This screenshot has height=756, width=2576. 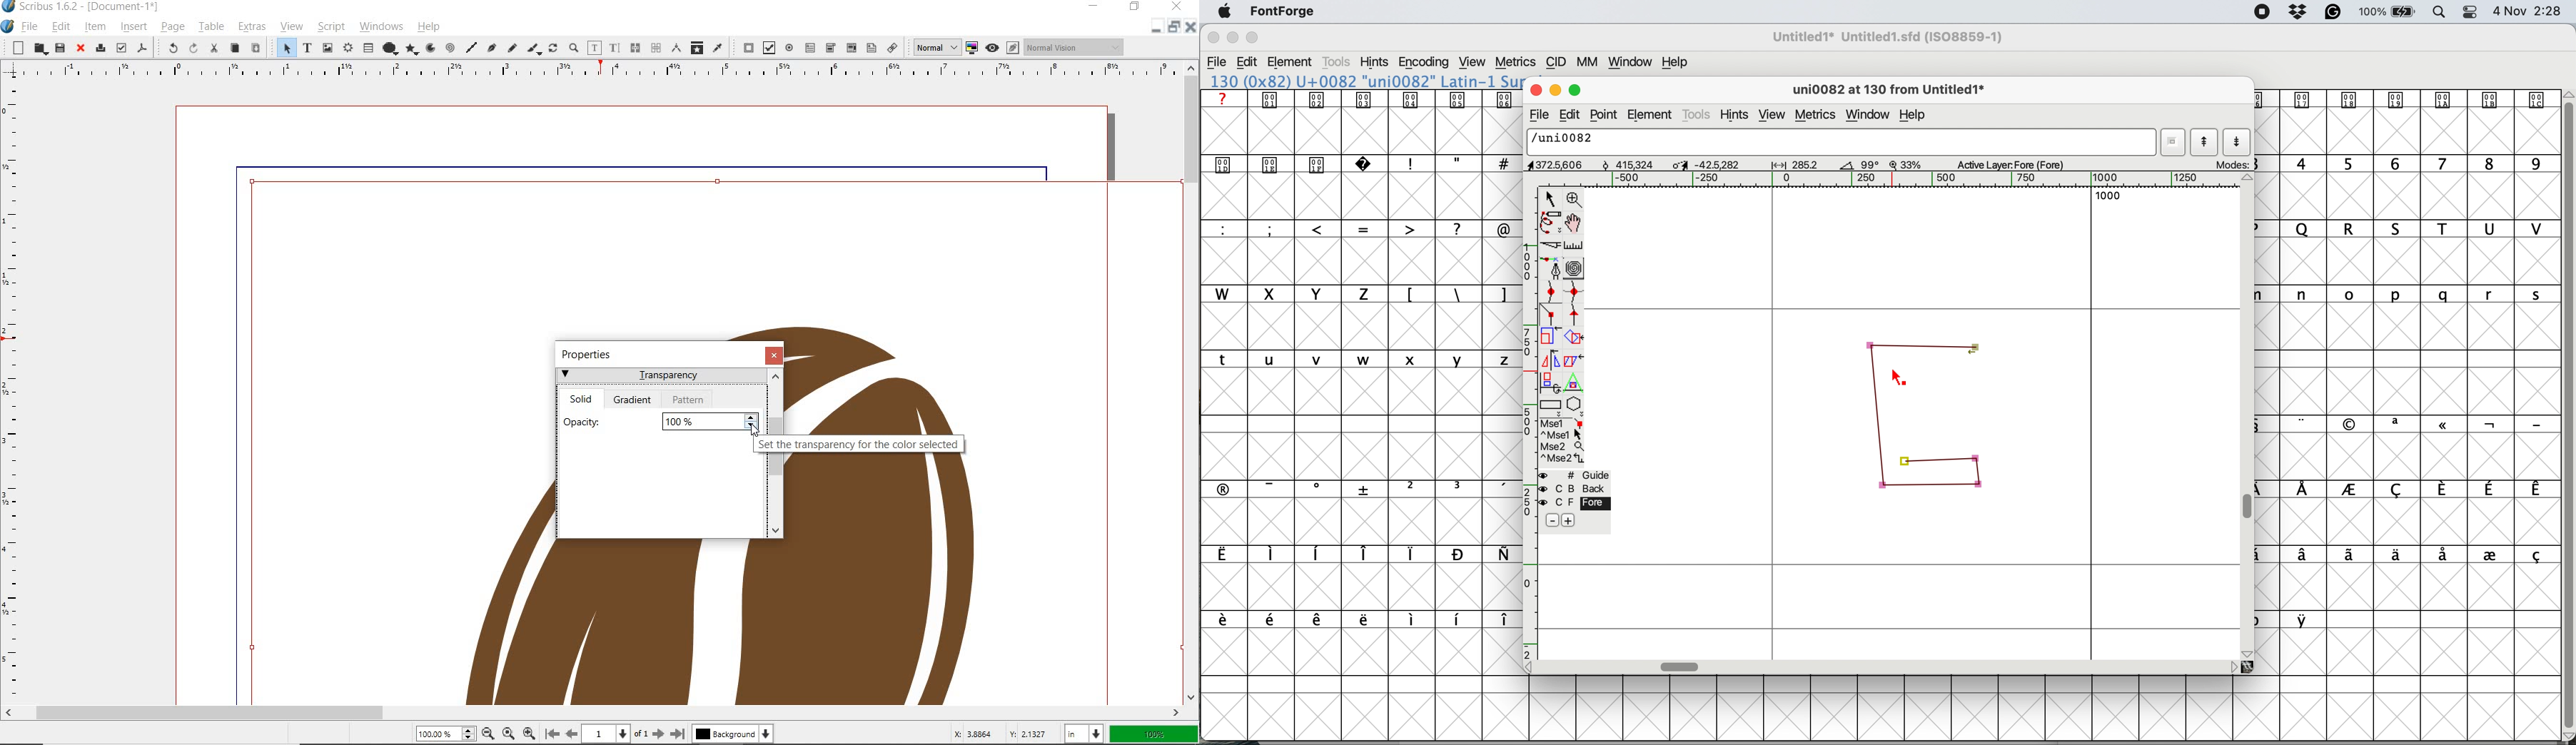 I want to click on copy, so click(x=236, y=48).